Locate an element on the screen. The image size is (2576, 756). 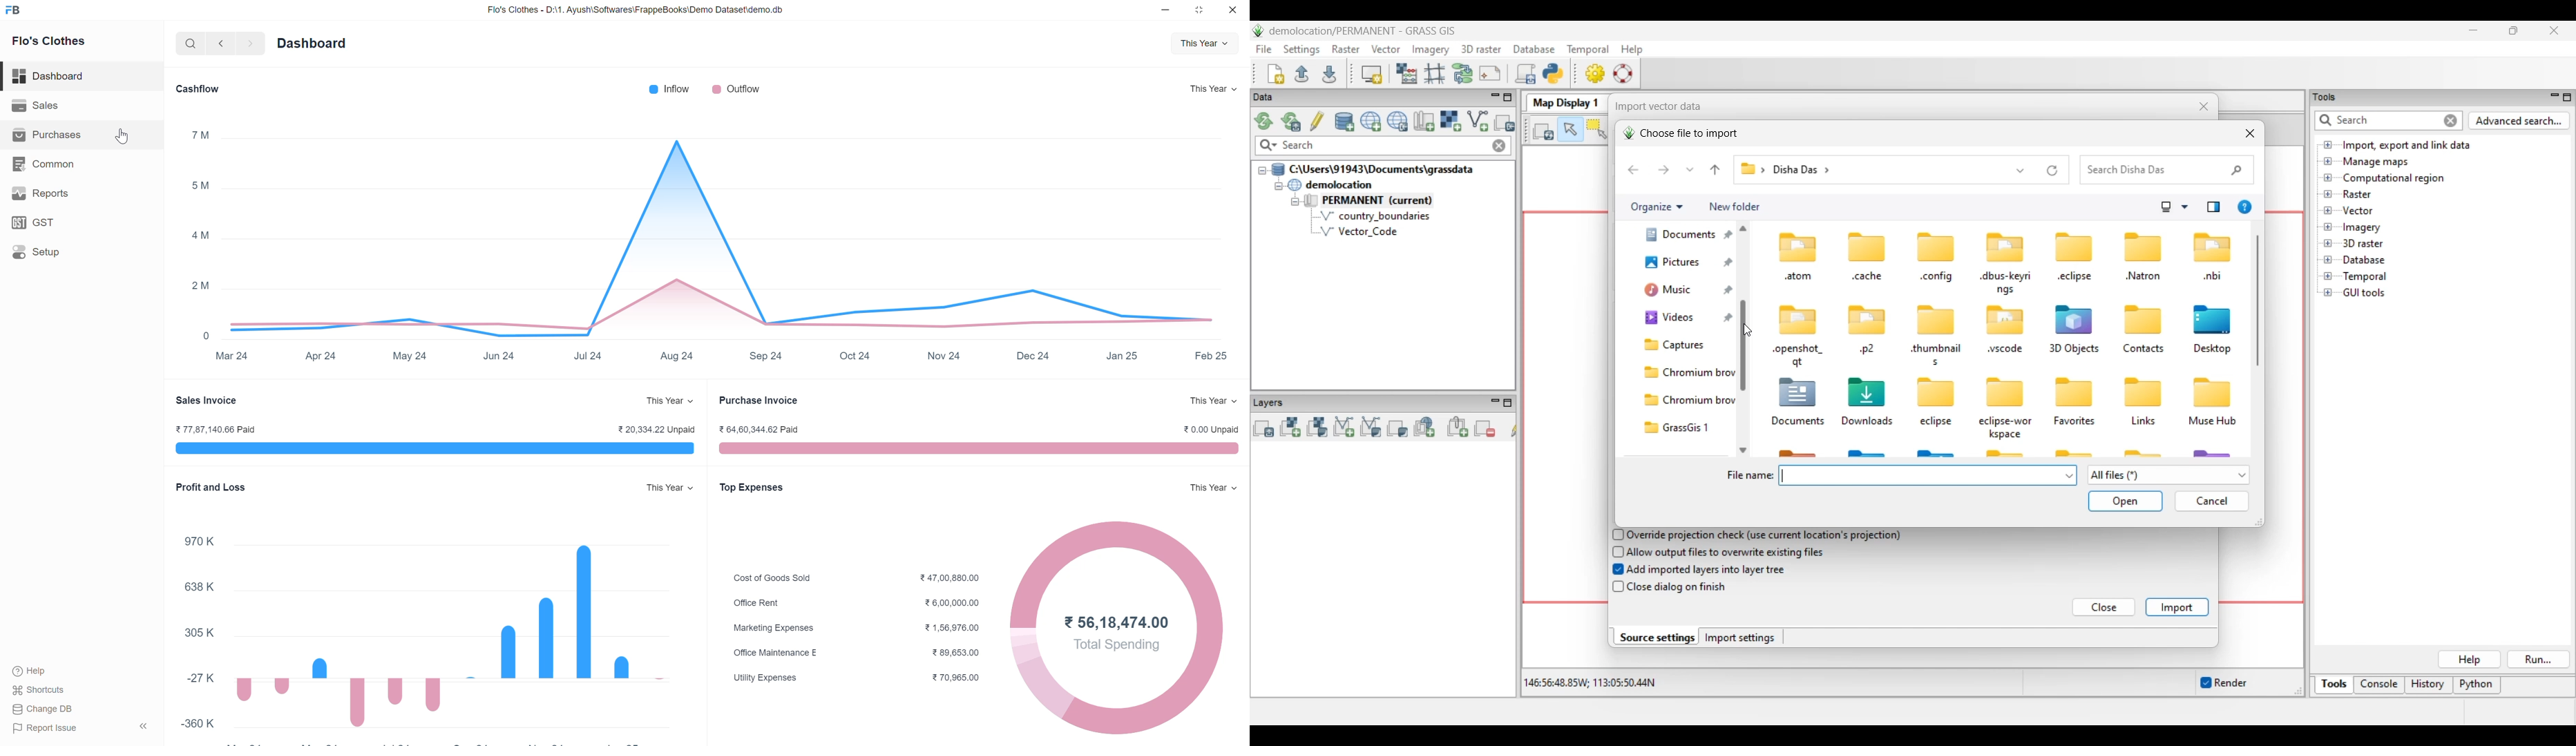
Cashflow is located at coordinates (197, 88).